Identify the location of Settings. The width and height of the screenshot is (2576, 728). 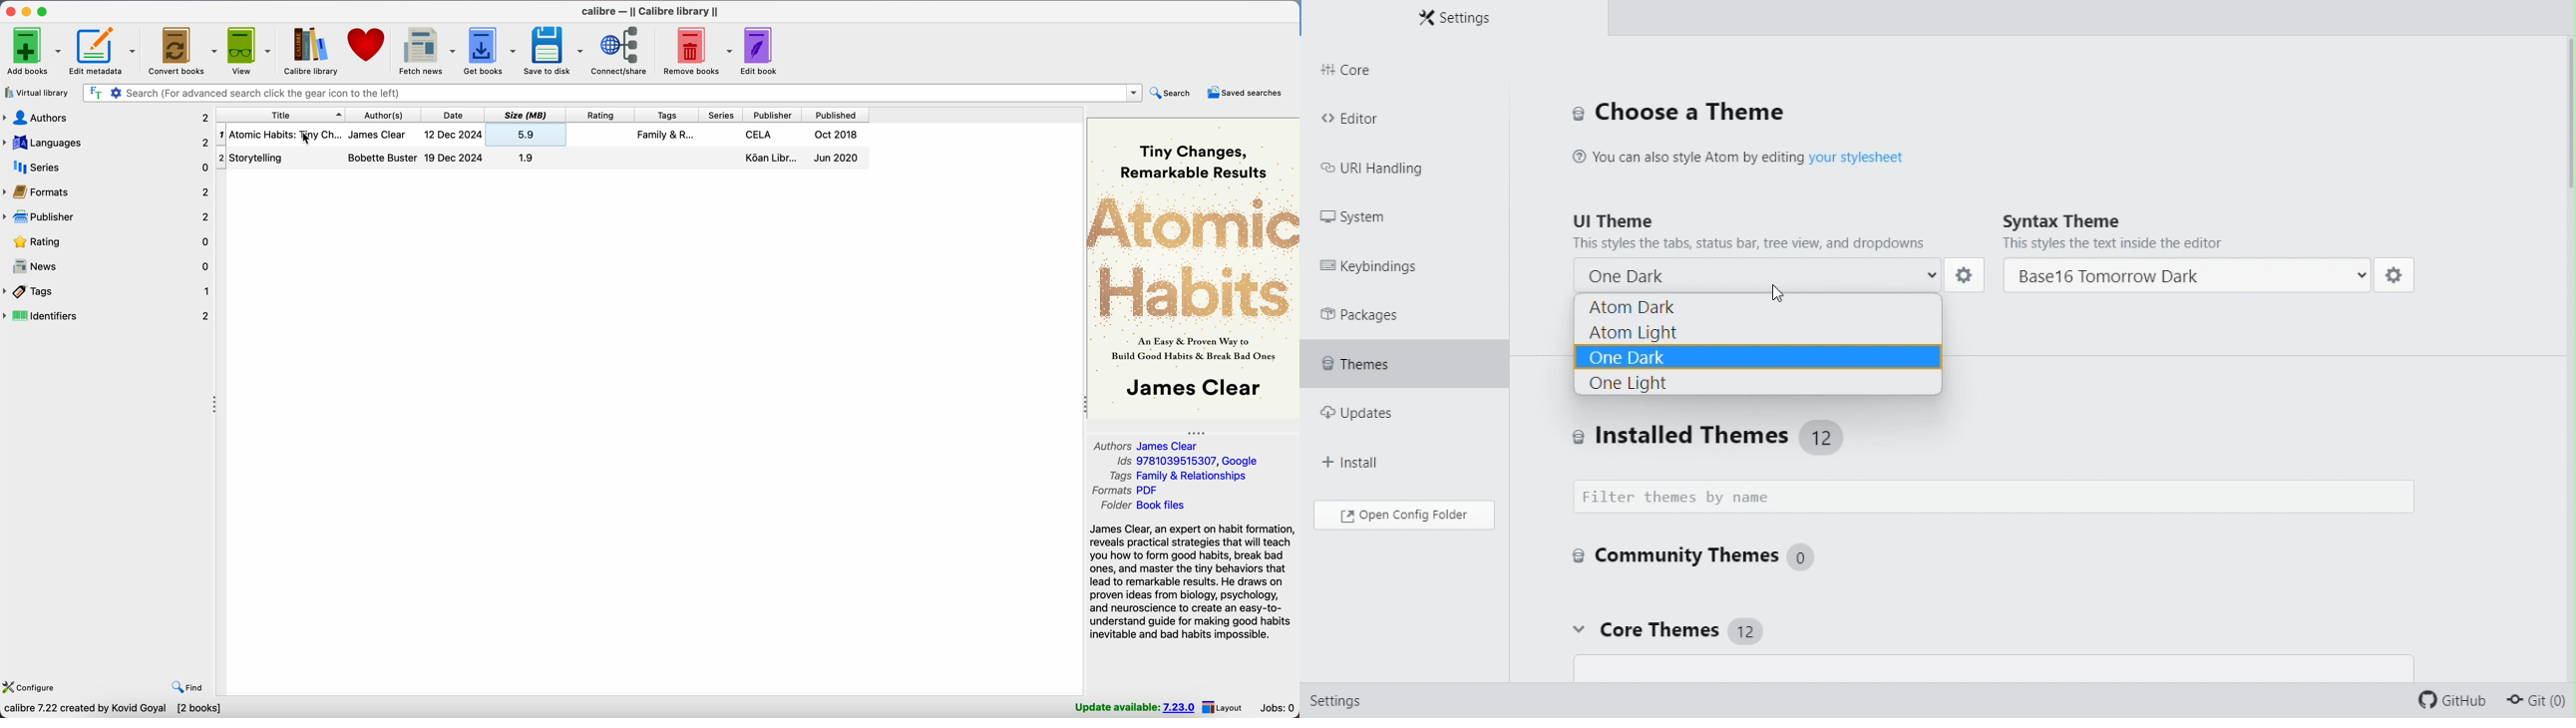
(1453, 18).